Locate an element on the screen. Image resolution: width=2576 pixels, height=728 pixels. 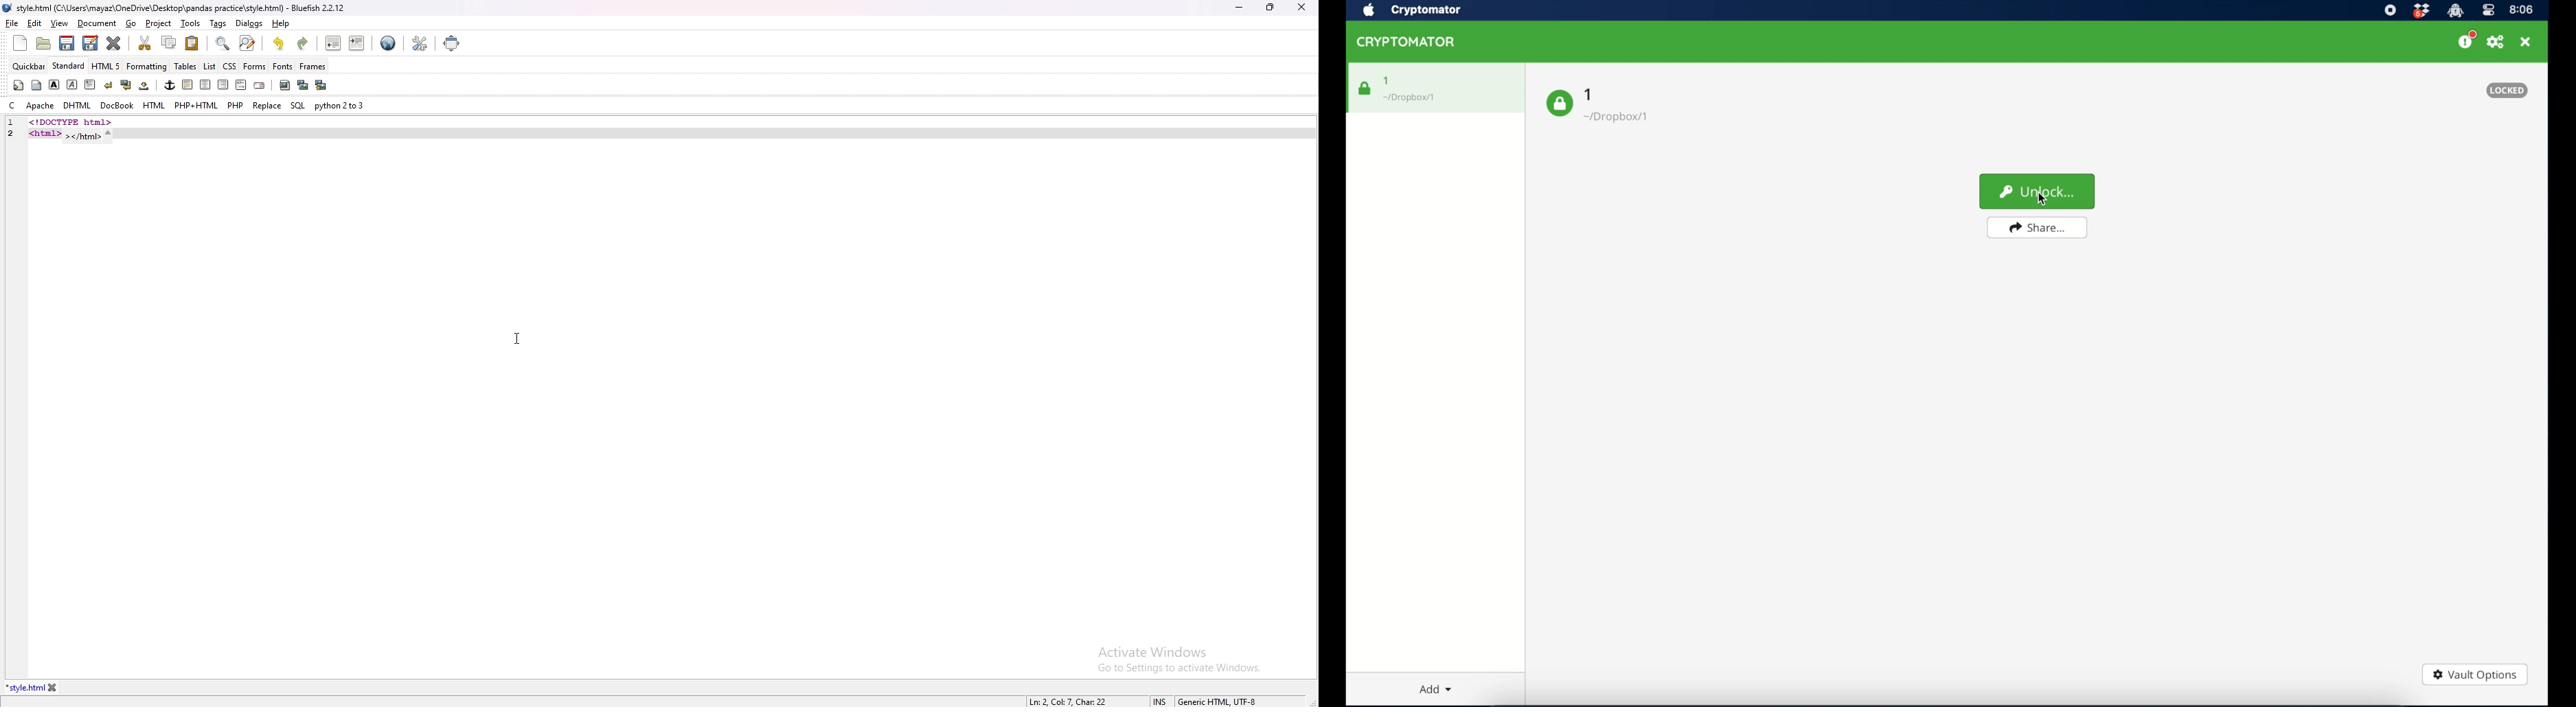
file is located at coordinates (12, 23).